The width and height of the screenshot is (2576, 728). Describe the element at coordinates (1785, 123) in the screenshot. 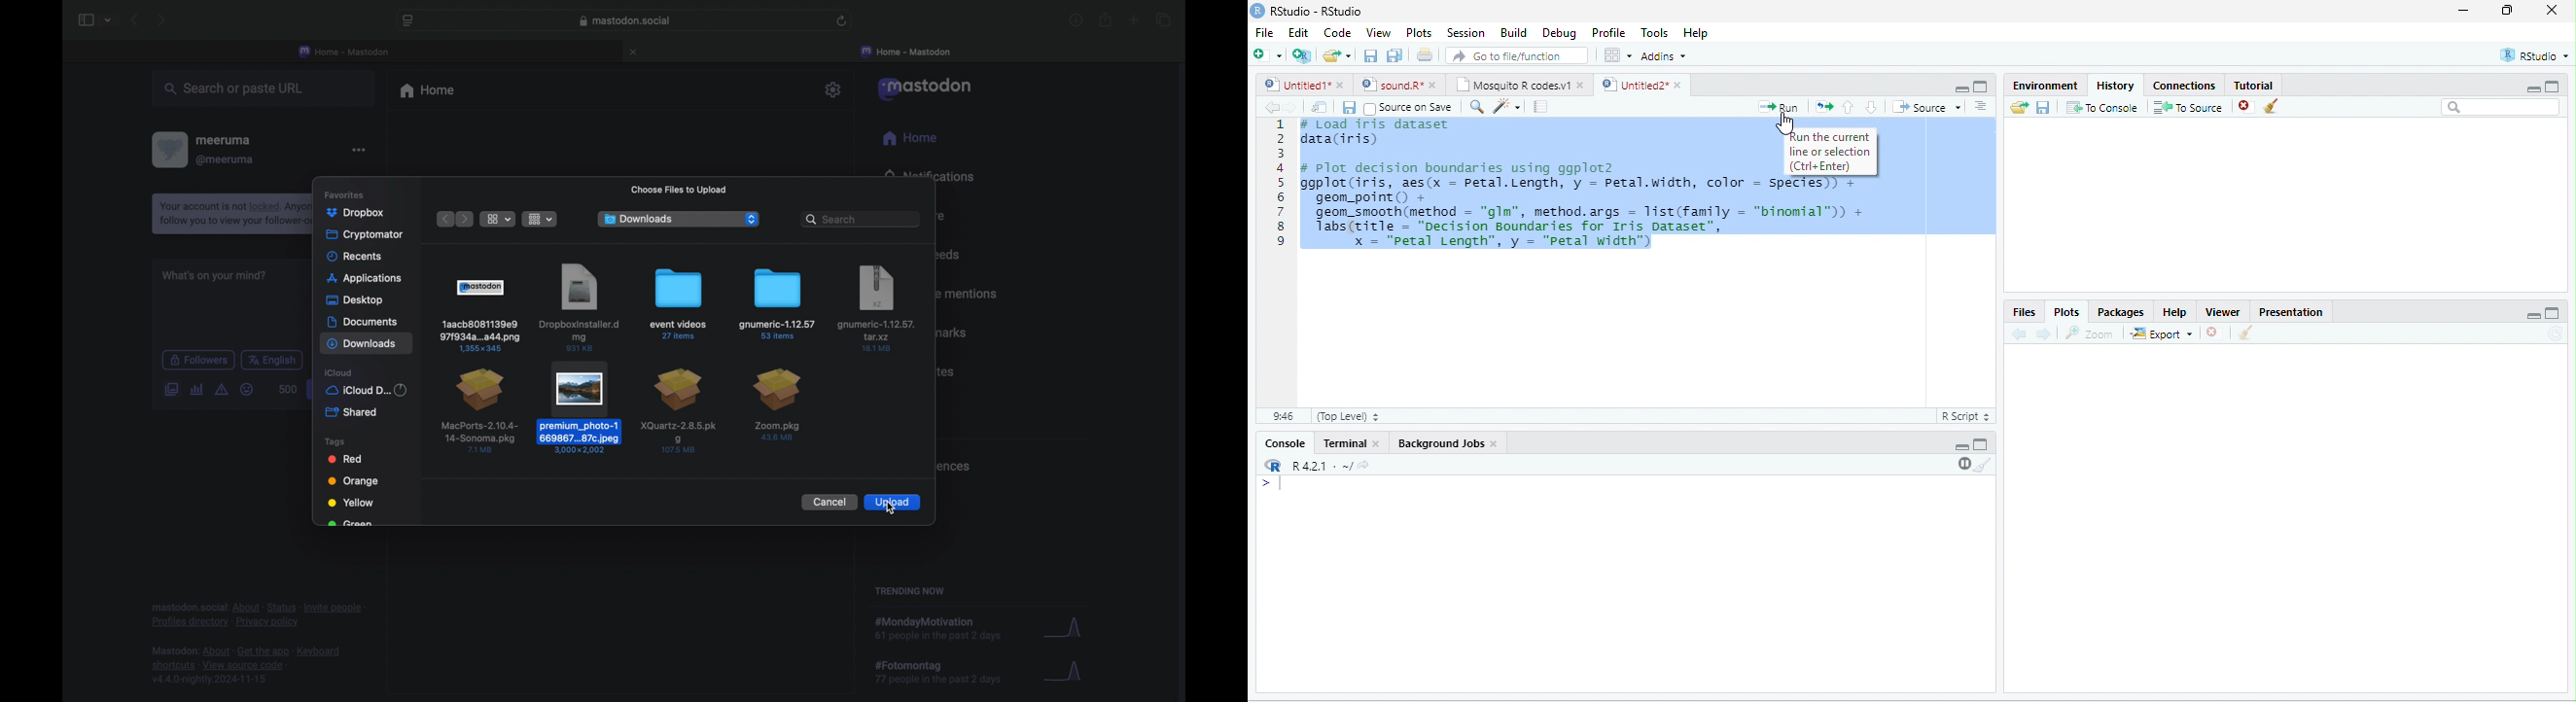

I see `cursor` at that location.